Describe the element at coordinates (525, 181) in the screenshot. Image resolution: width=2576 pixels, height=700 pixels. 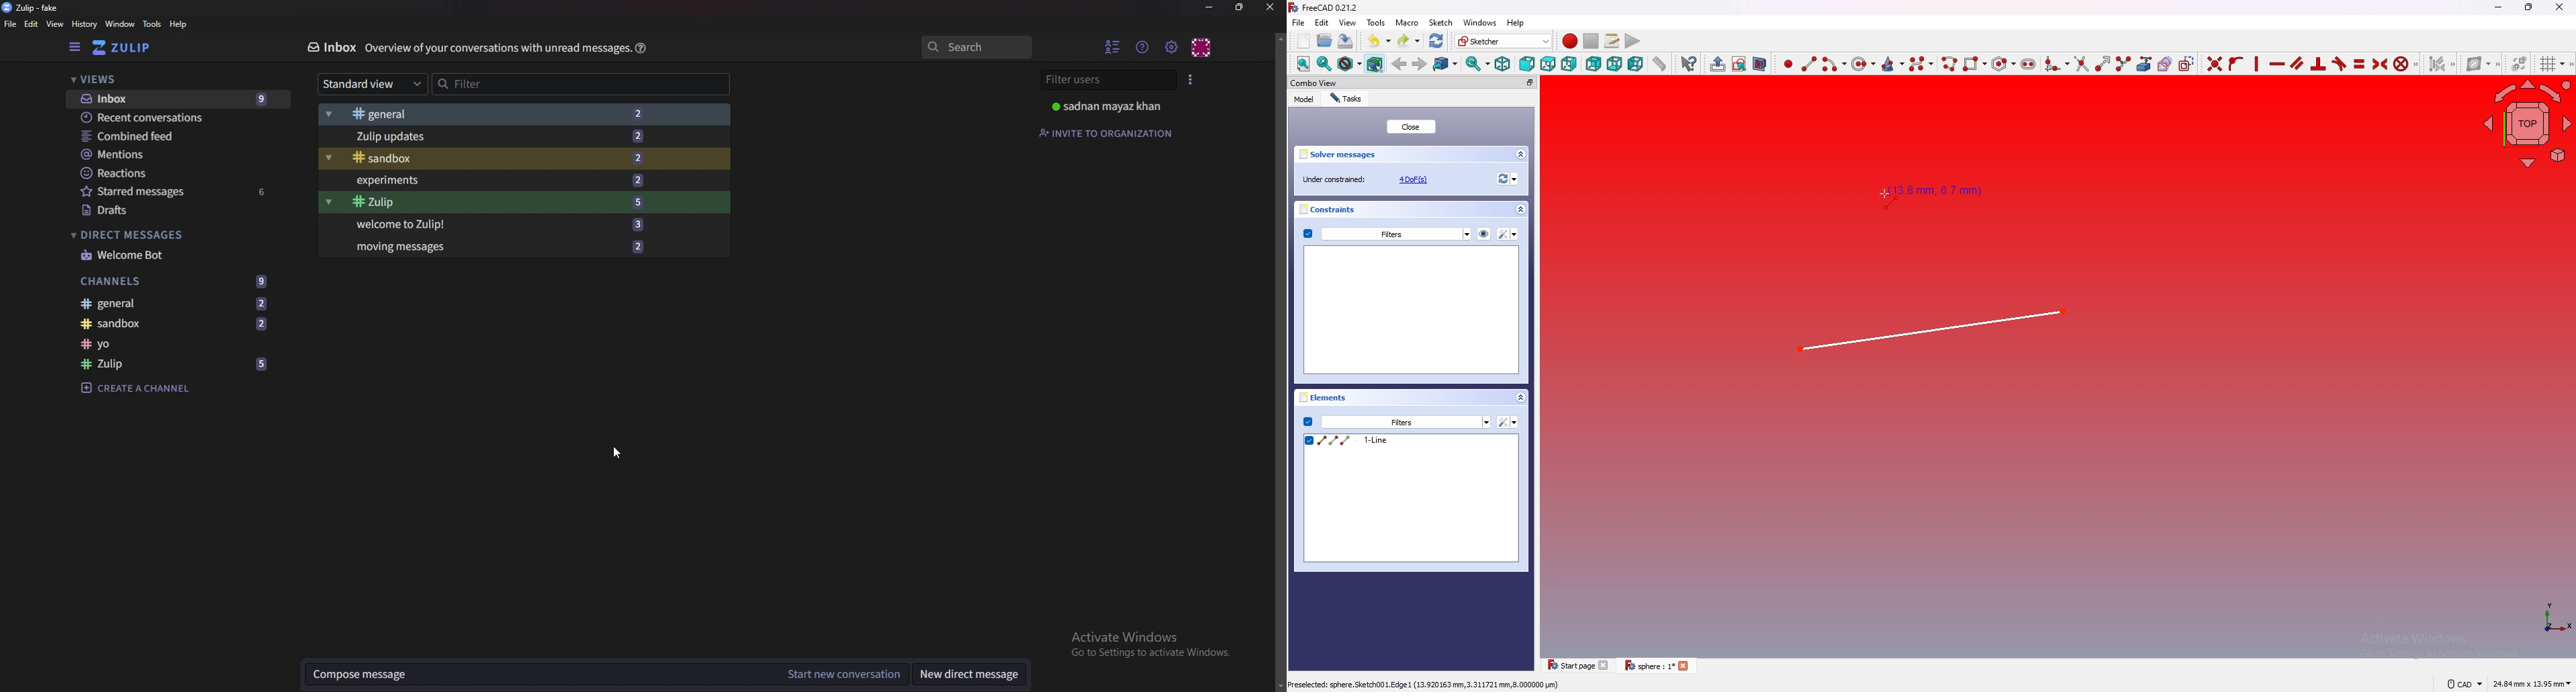
I see `Experiments` at that location.